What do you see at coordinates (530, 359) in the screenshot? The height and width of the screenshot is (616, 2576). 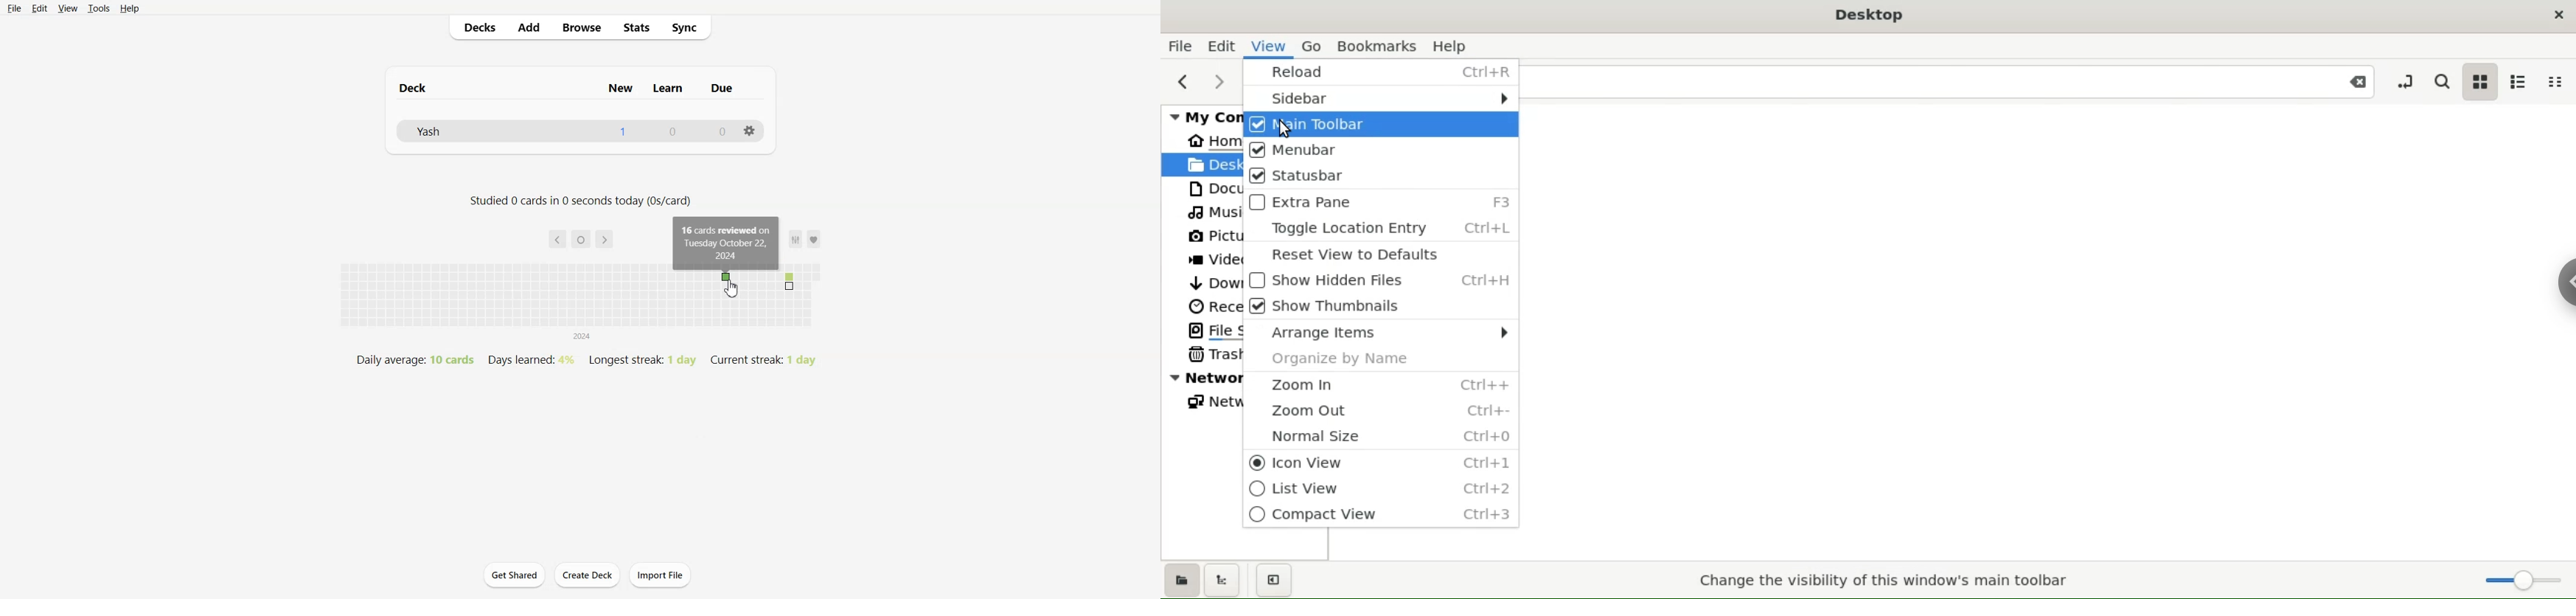 I see `days learned: 4%` at bounding box center [530, 359].